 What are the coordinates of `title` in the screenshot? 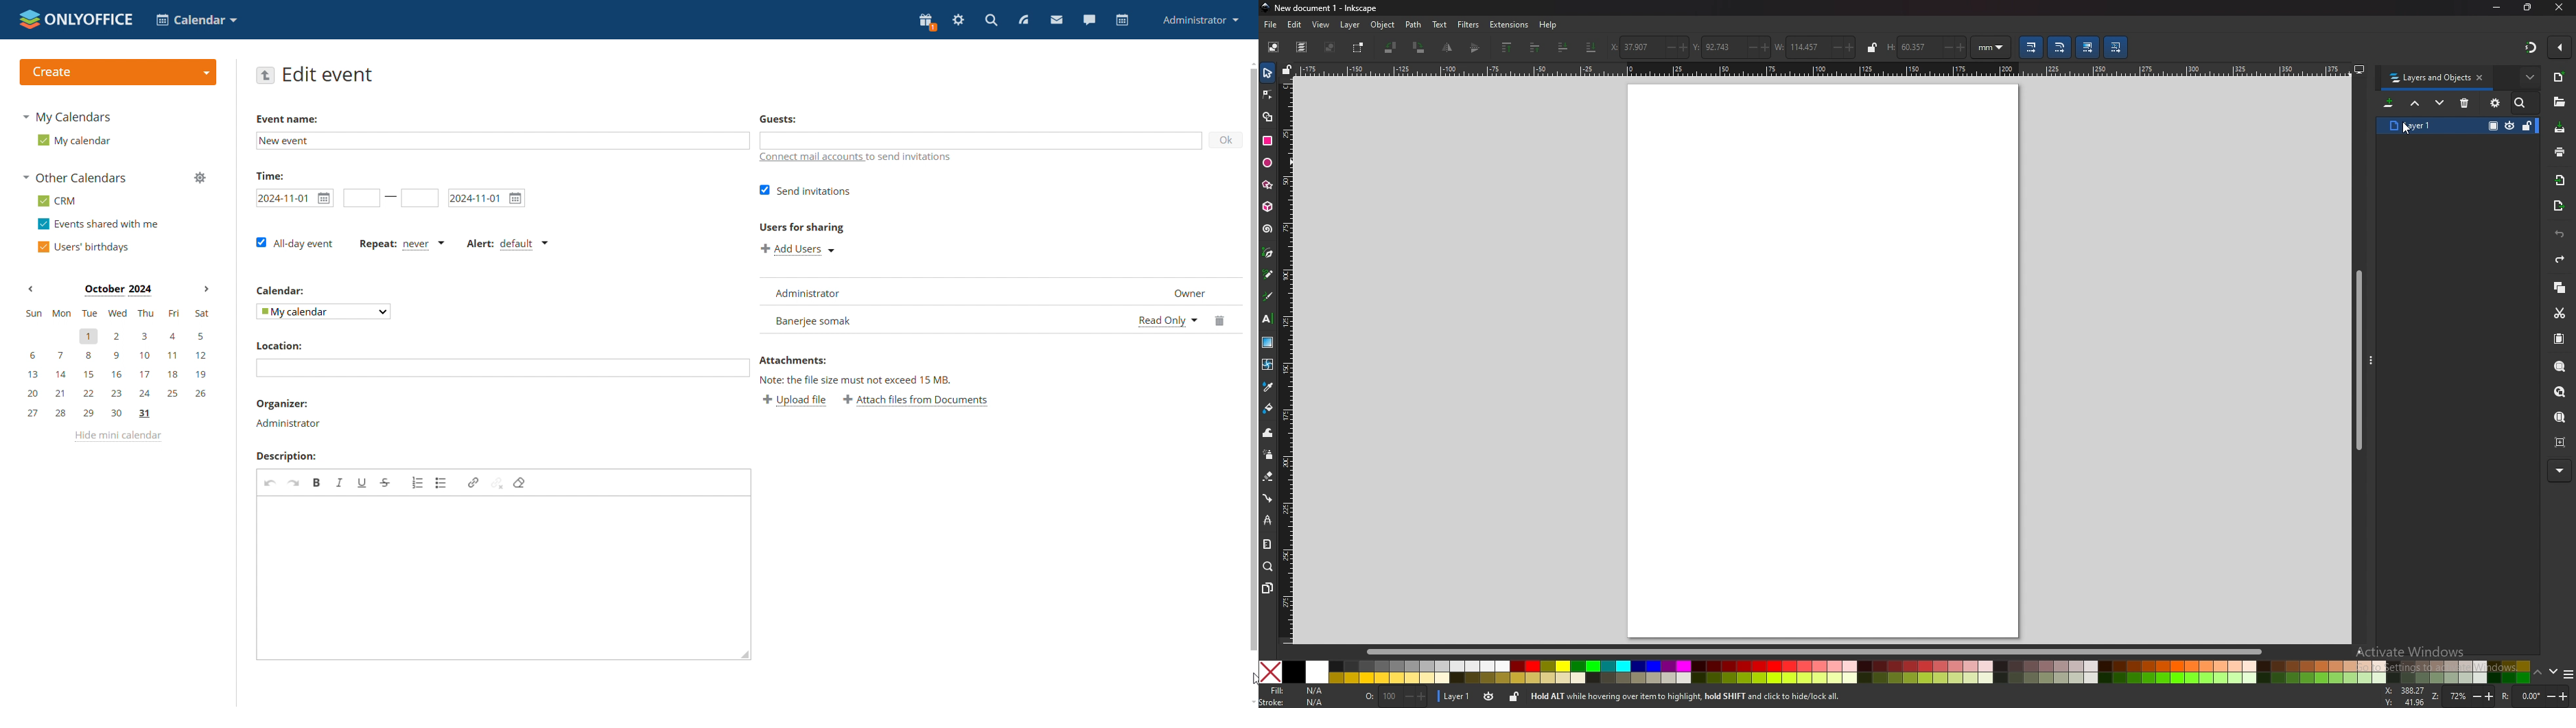 It's located at (1324, 8).